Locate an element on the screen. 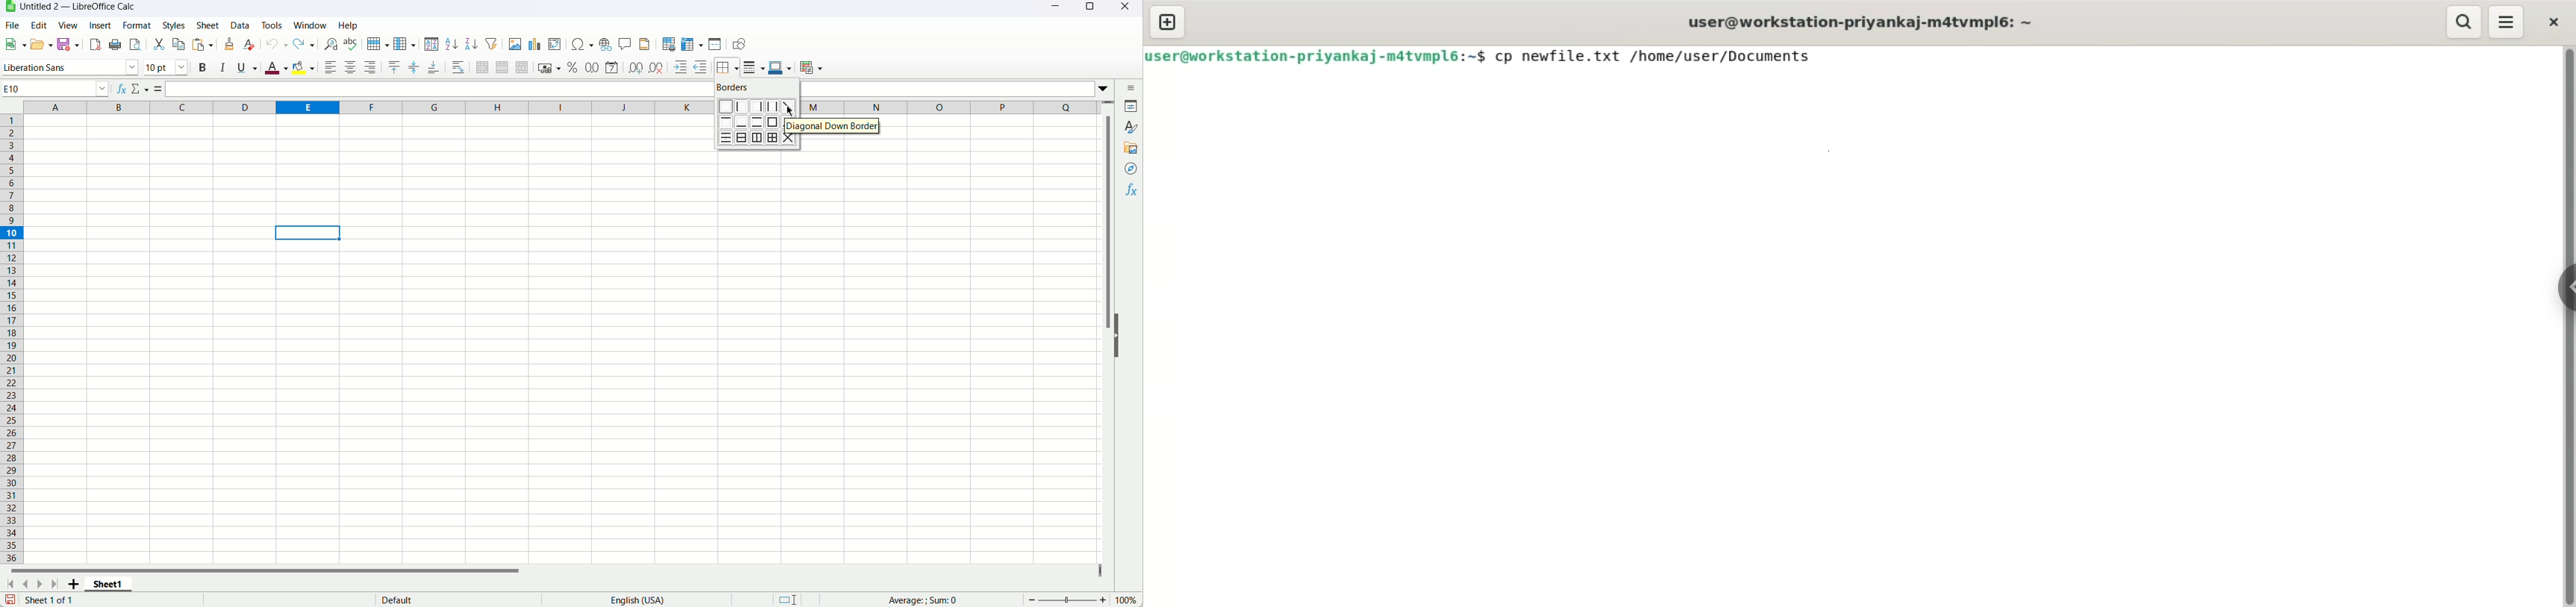 The width and height of the screenshot is (2576, 616). Default is located at coordinates (444, 600).